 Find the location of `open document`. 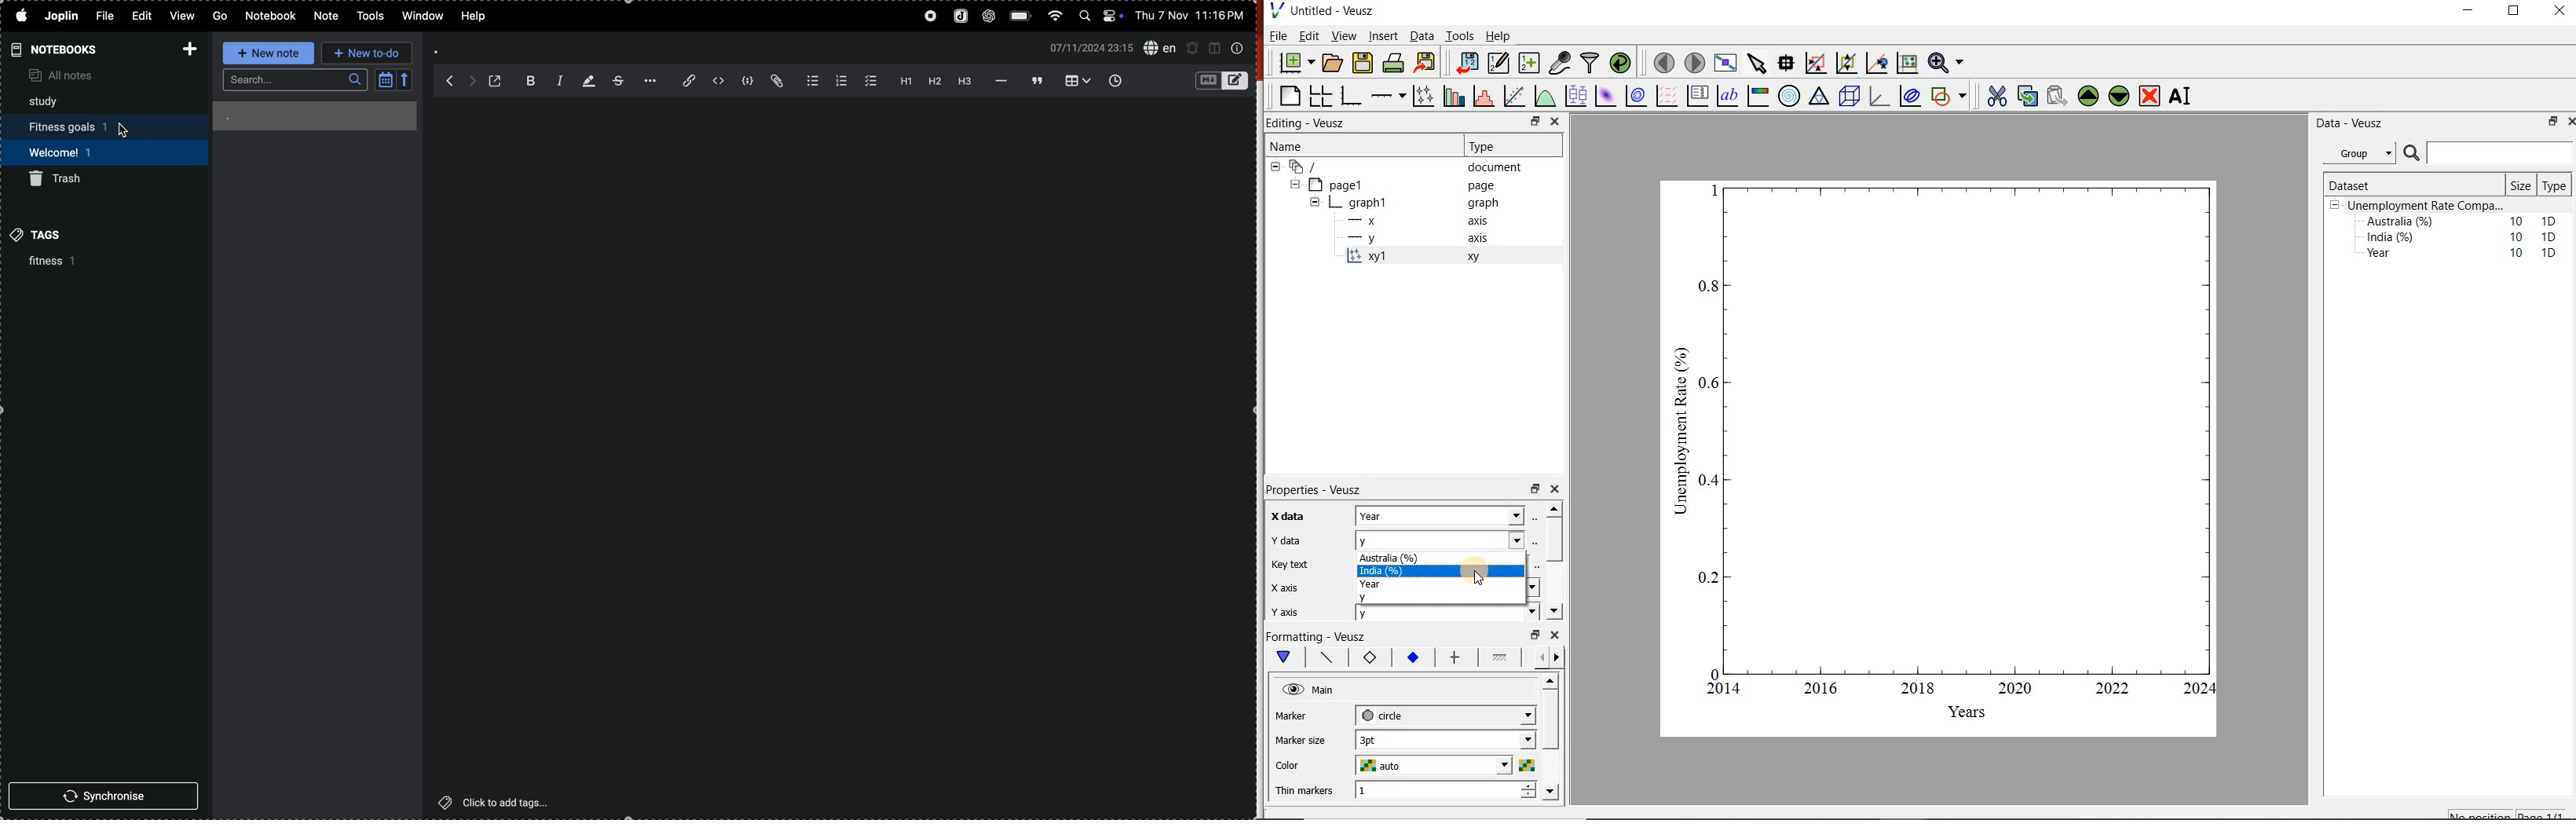

open document is located at coordinates (1334, 63).